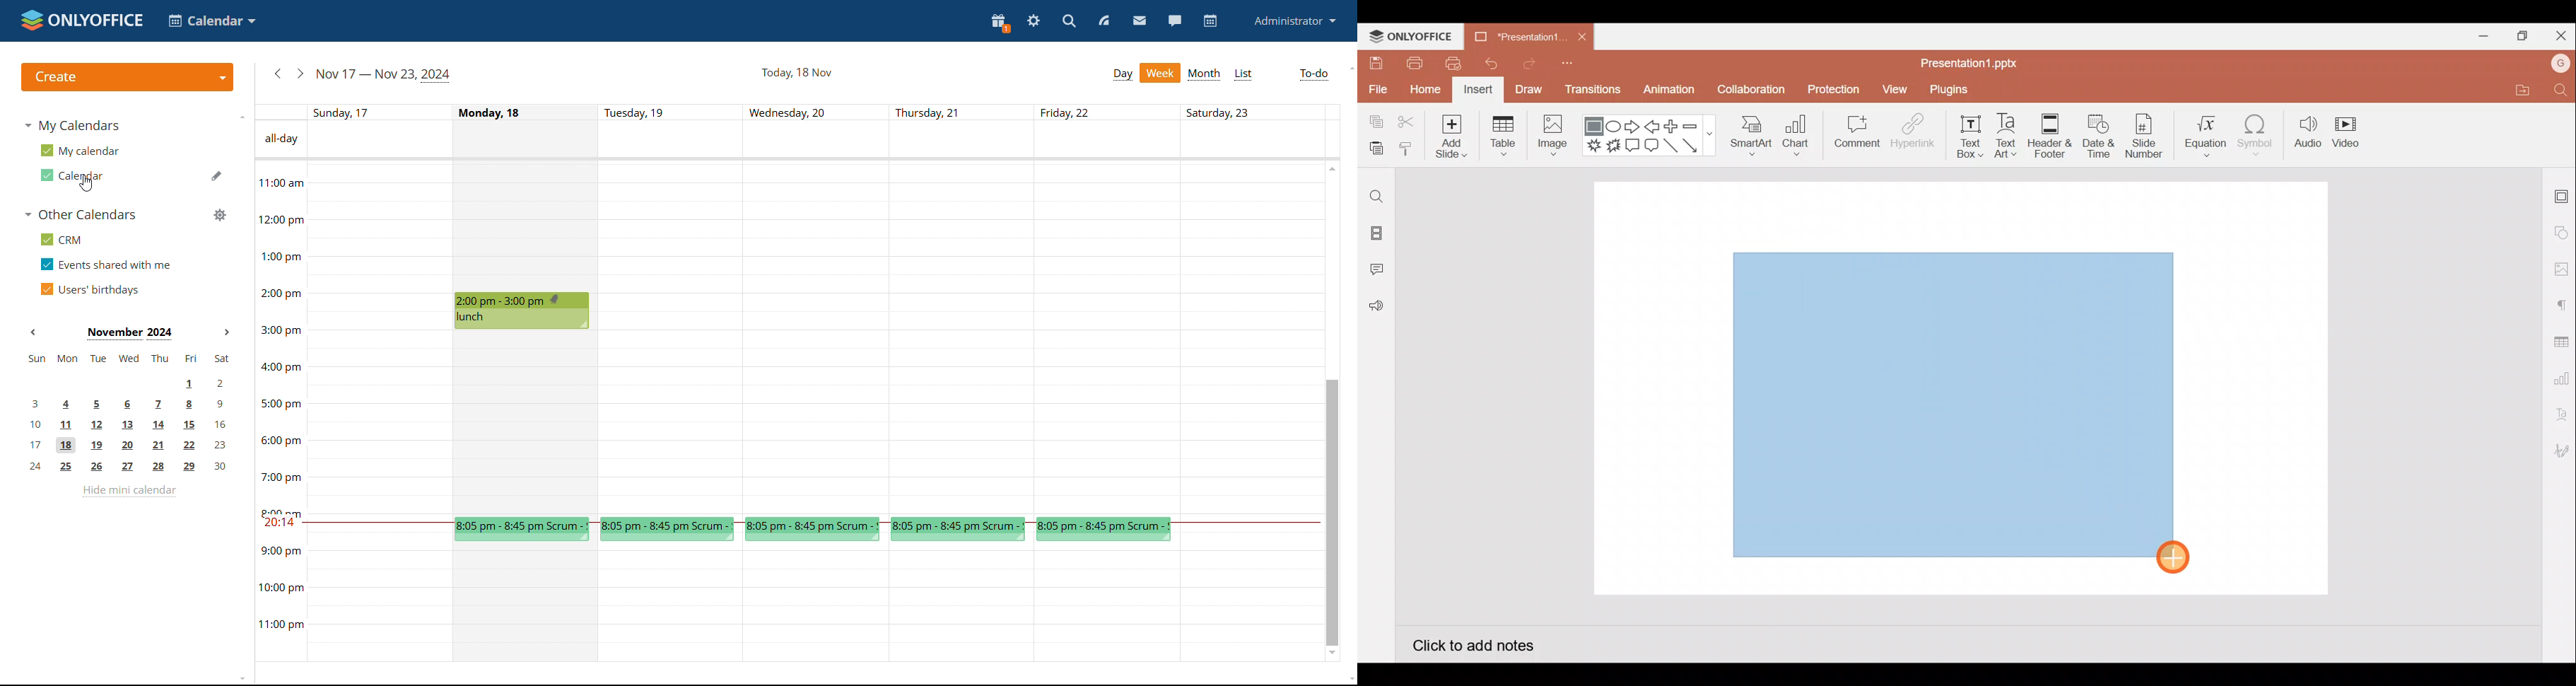 This screenshot has height=700, width=2576. I want to click on ONLYOFFICE, so click(1411, 36).